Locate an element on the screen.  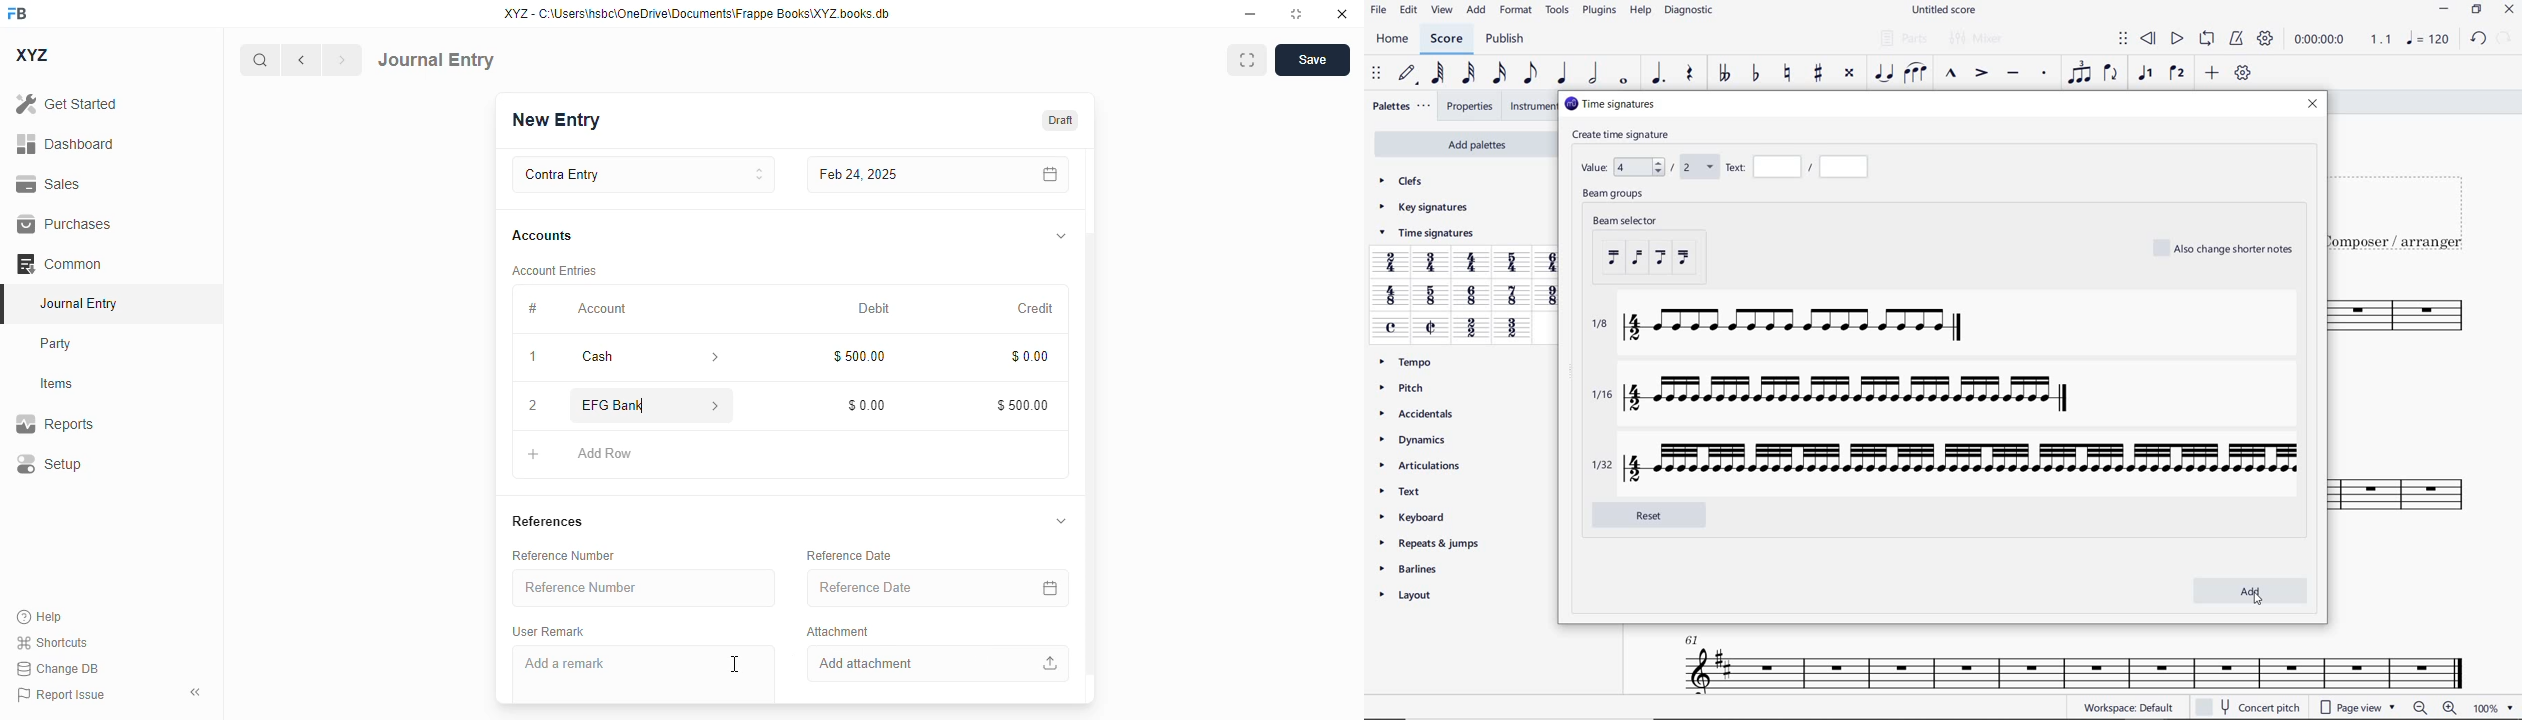
2 is located at coordinates (533, 406).